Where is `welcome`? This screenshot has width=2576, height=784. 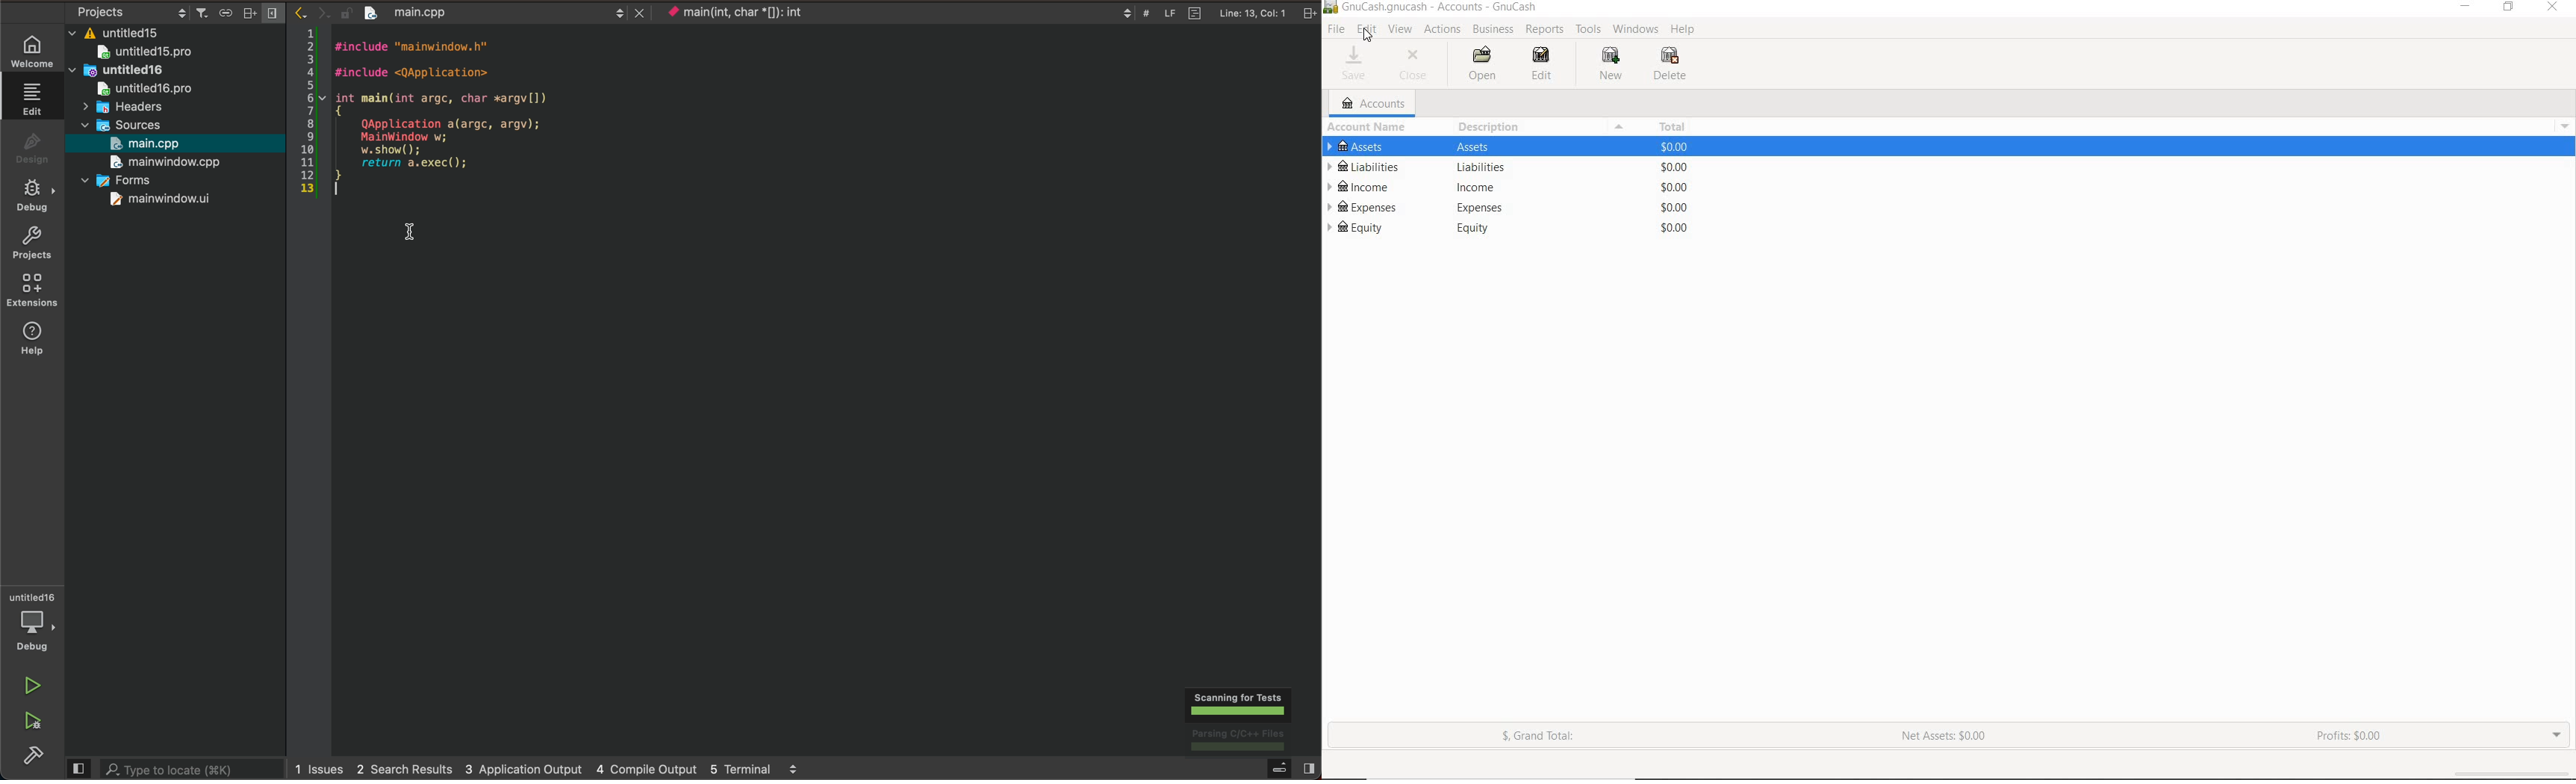
welcome is located at coordinates (35, 50).